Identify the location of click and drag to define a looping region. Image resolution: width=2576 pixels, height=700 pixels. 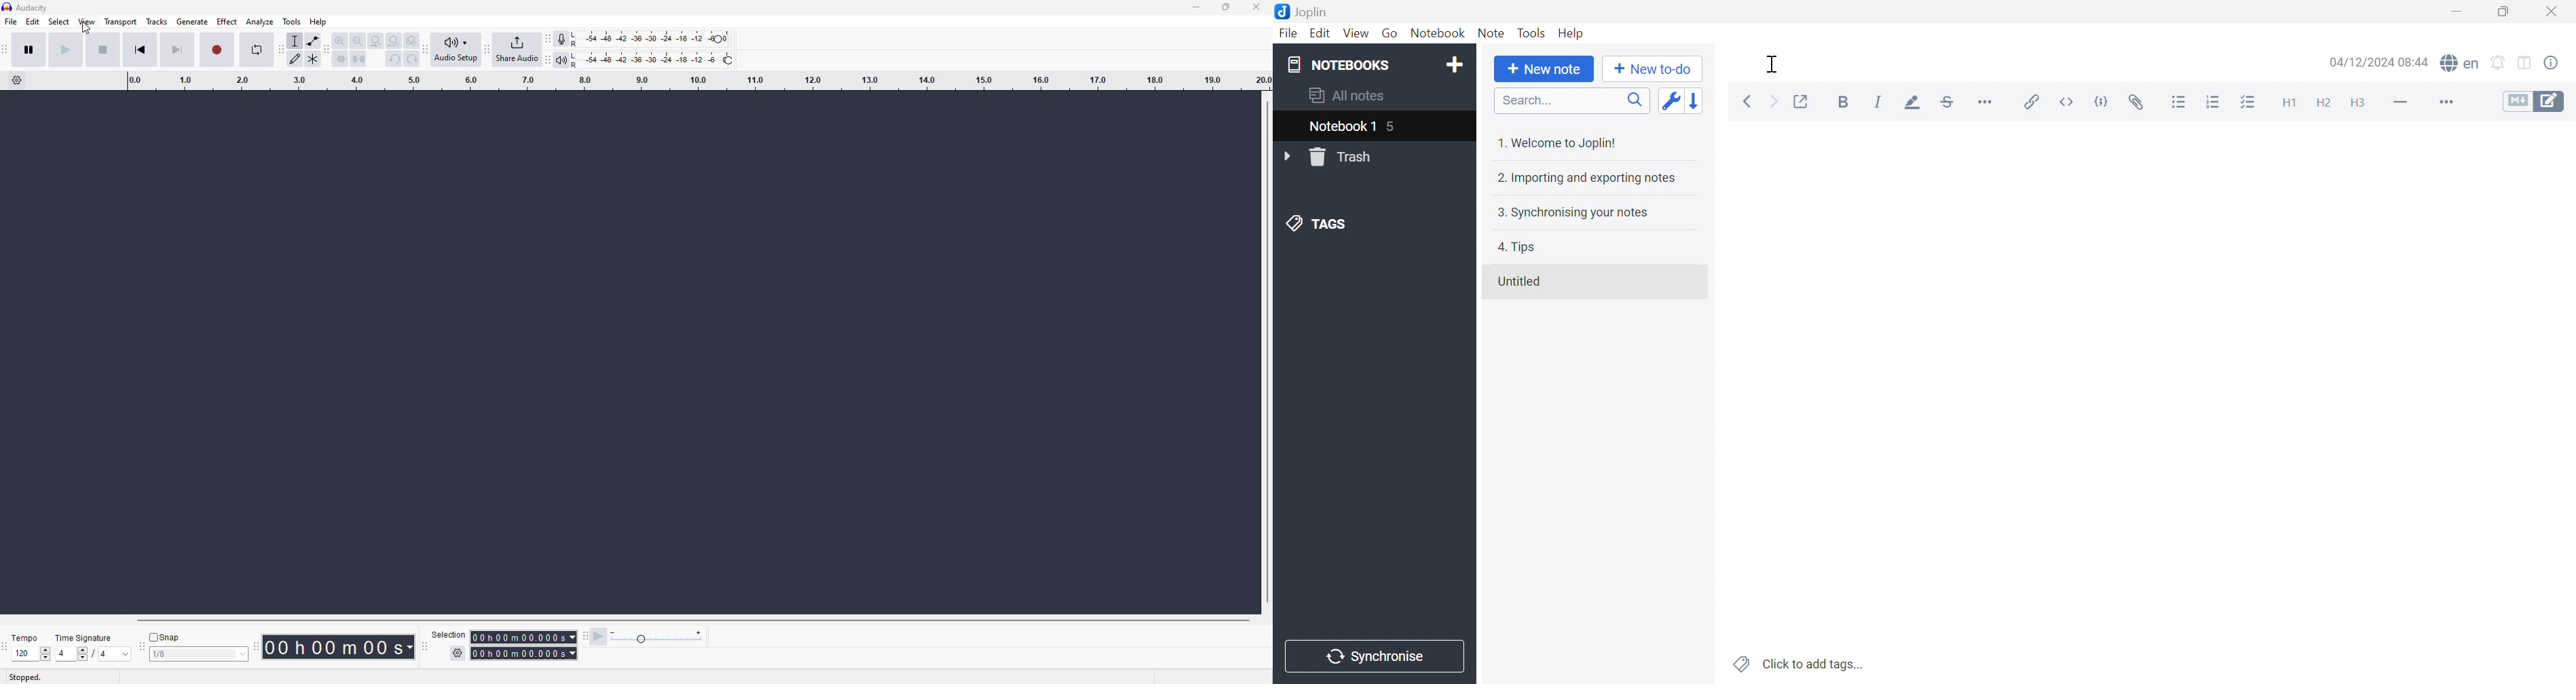
(698, 82).